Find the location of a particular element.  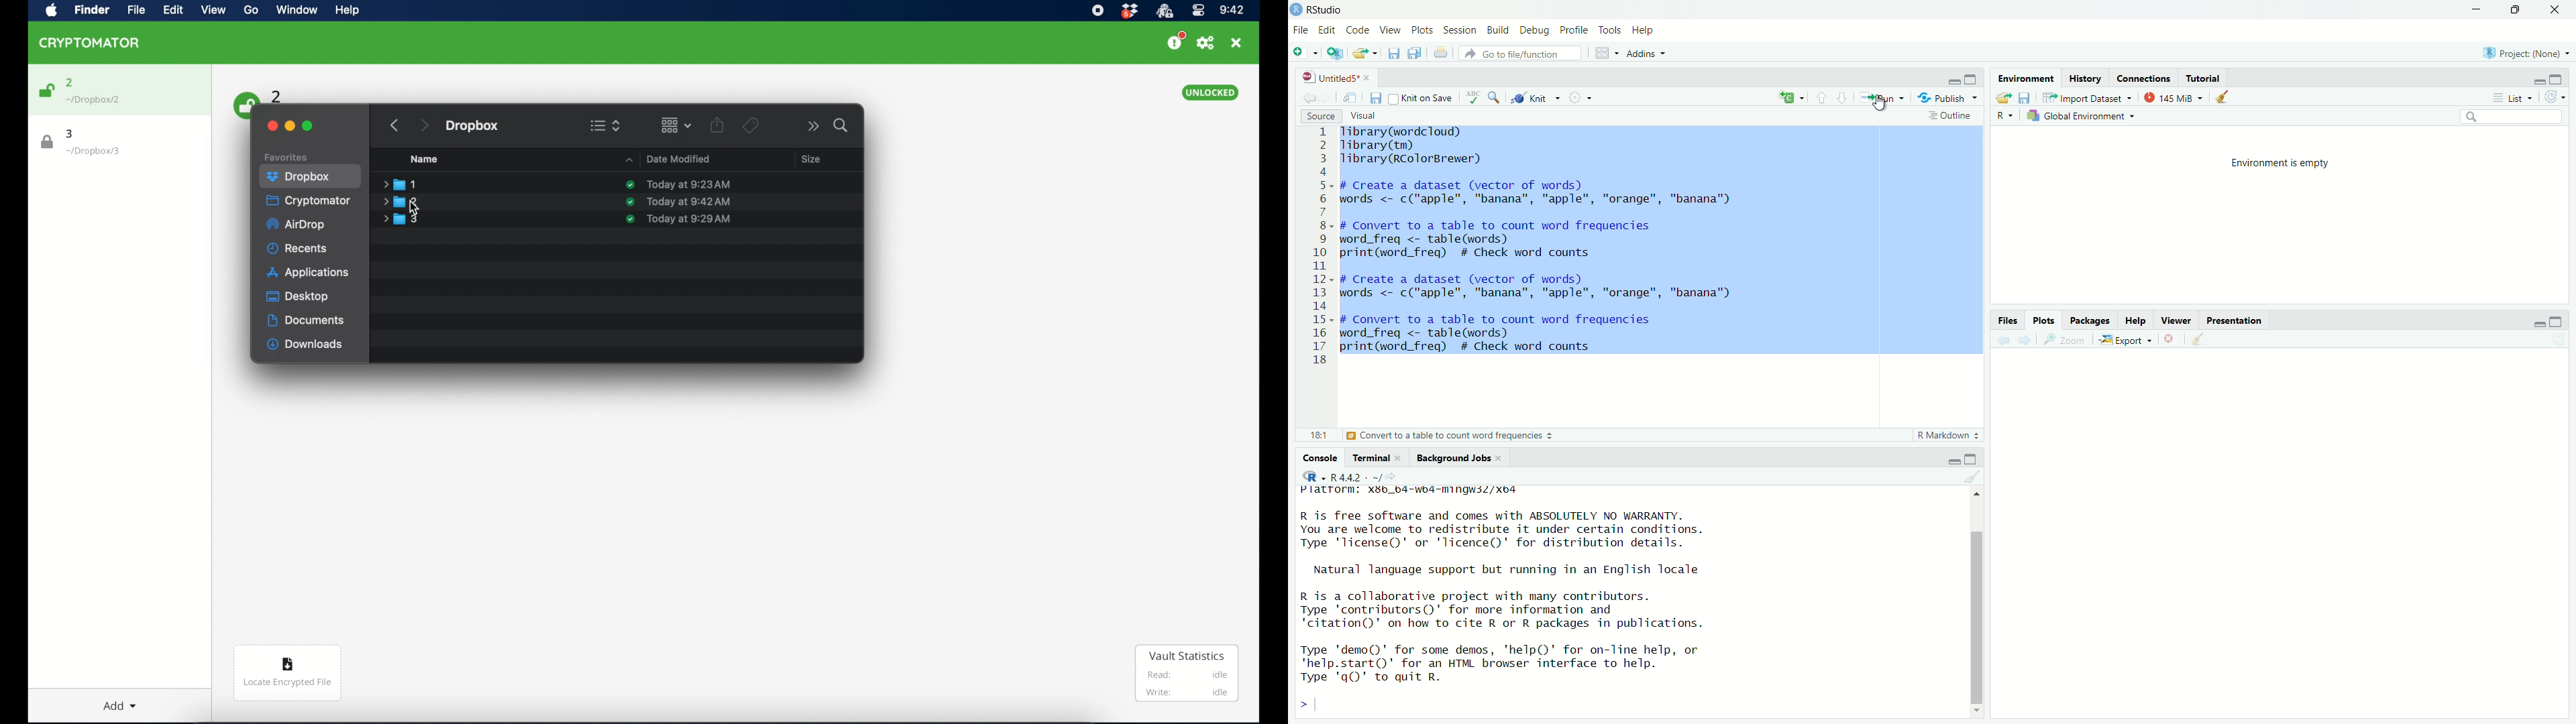

Input Dataset is located at coordinates (2088, 99).